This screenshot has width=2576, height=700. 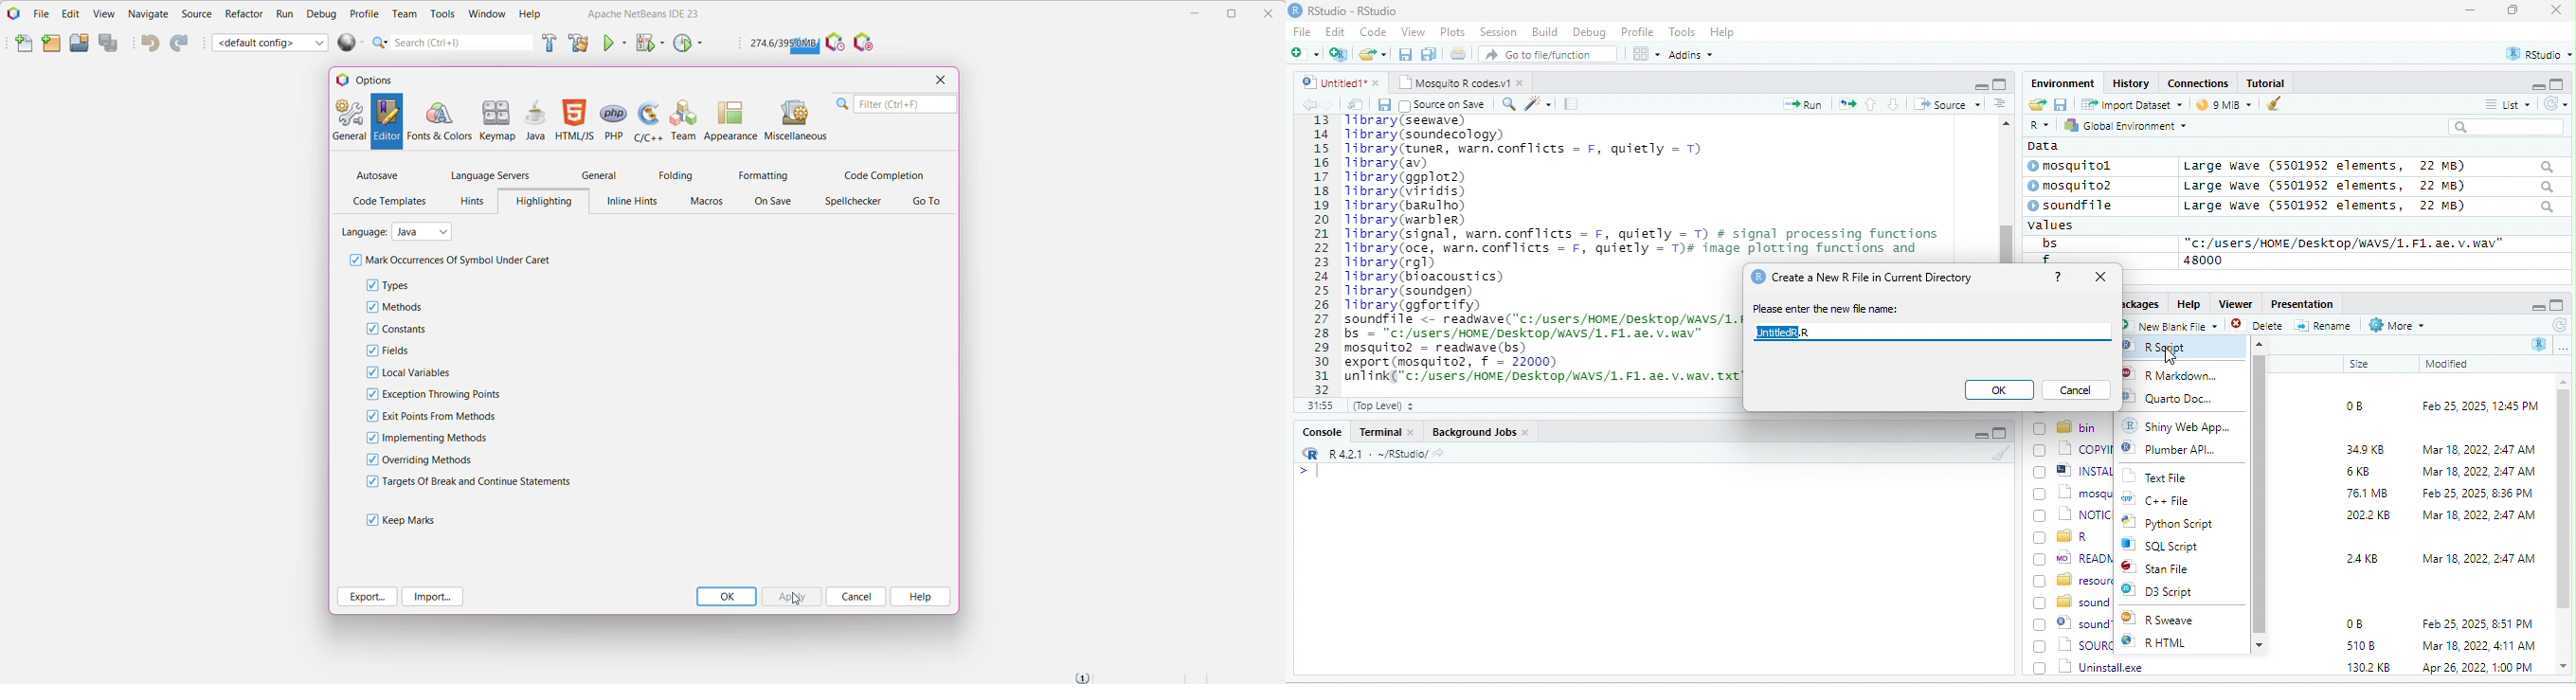 I want to click on open, so click(x=1460, y=56).